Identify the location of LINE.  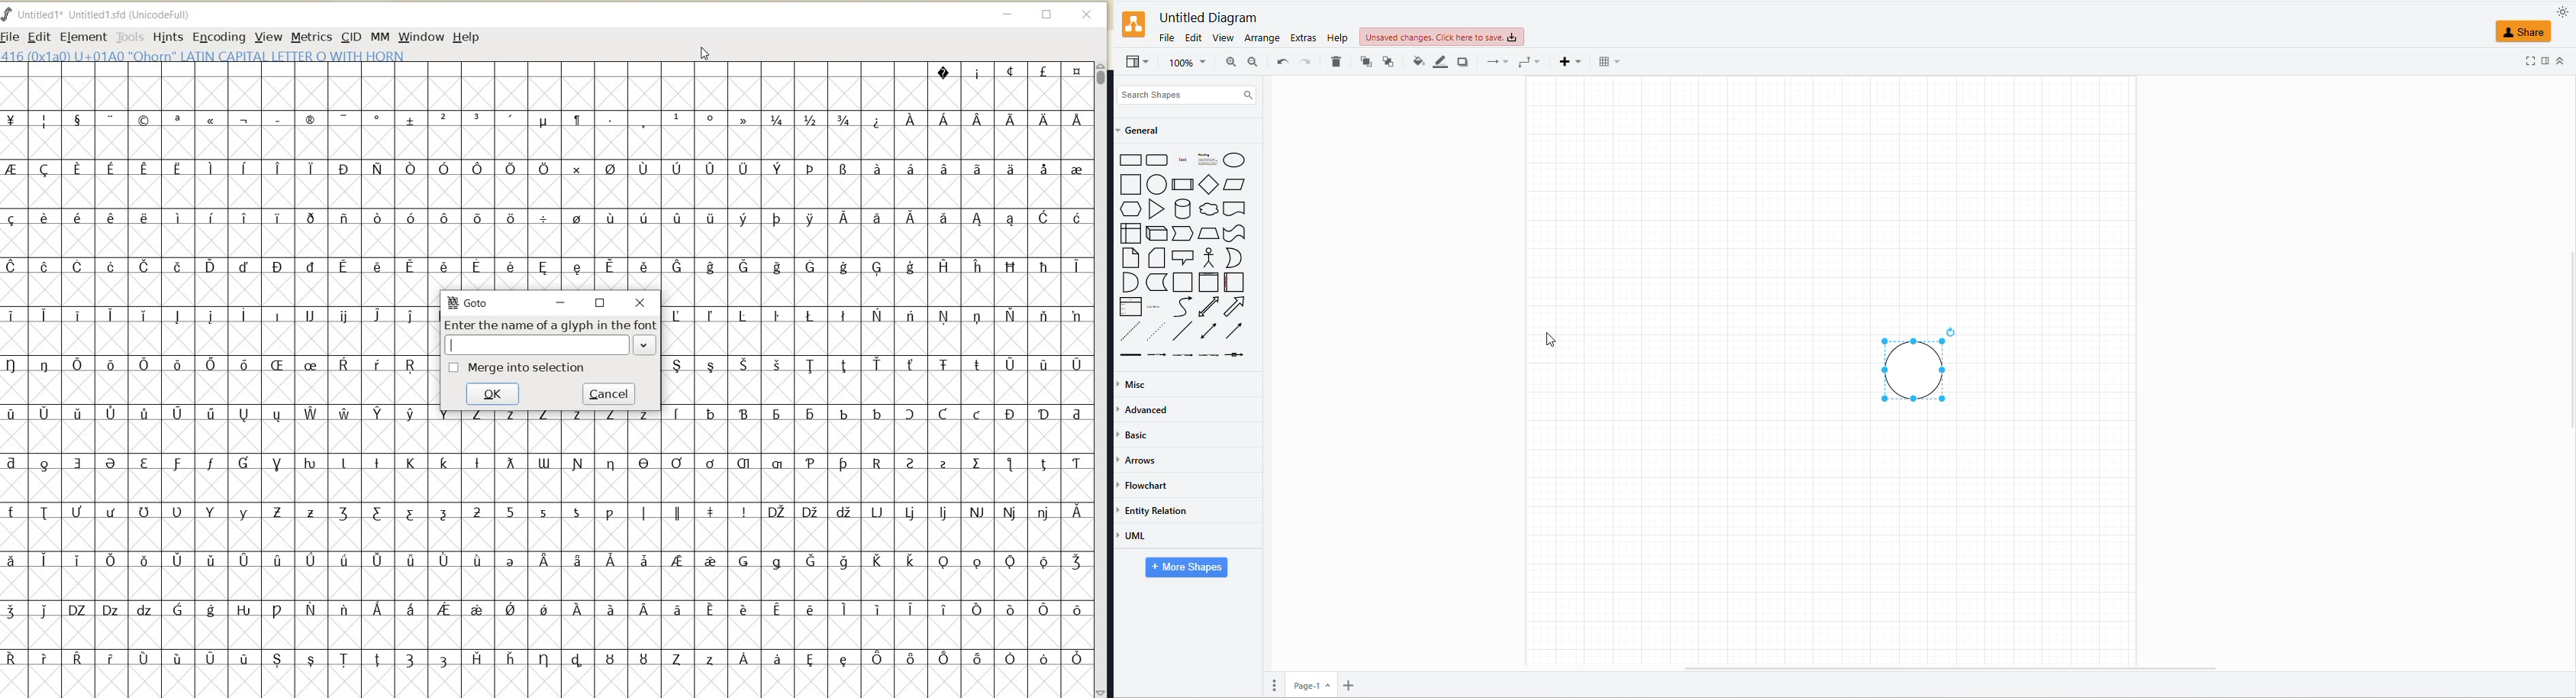
(1179, 330).